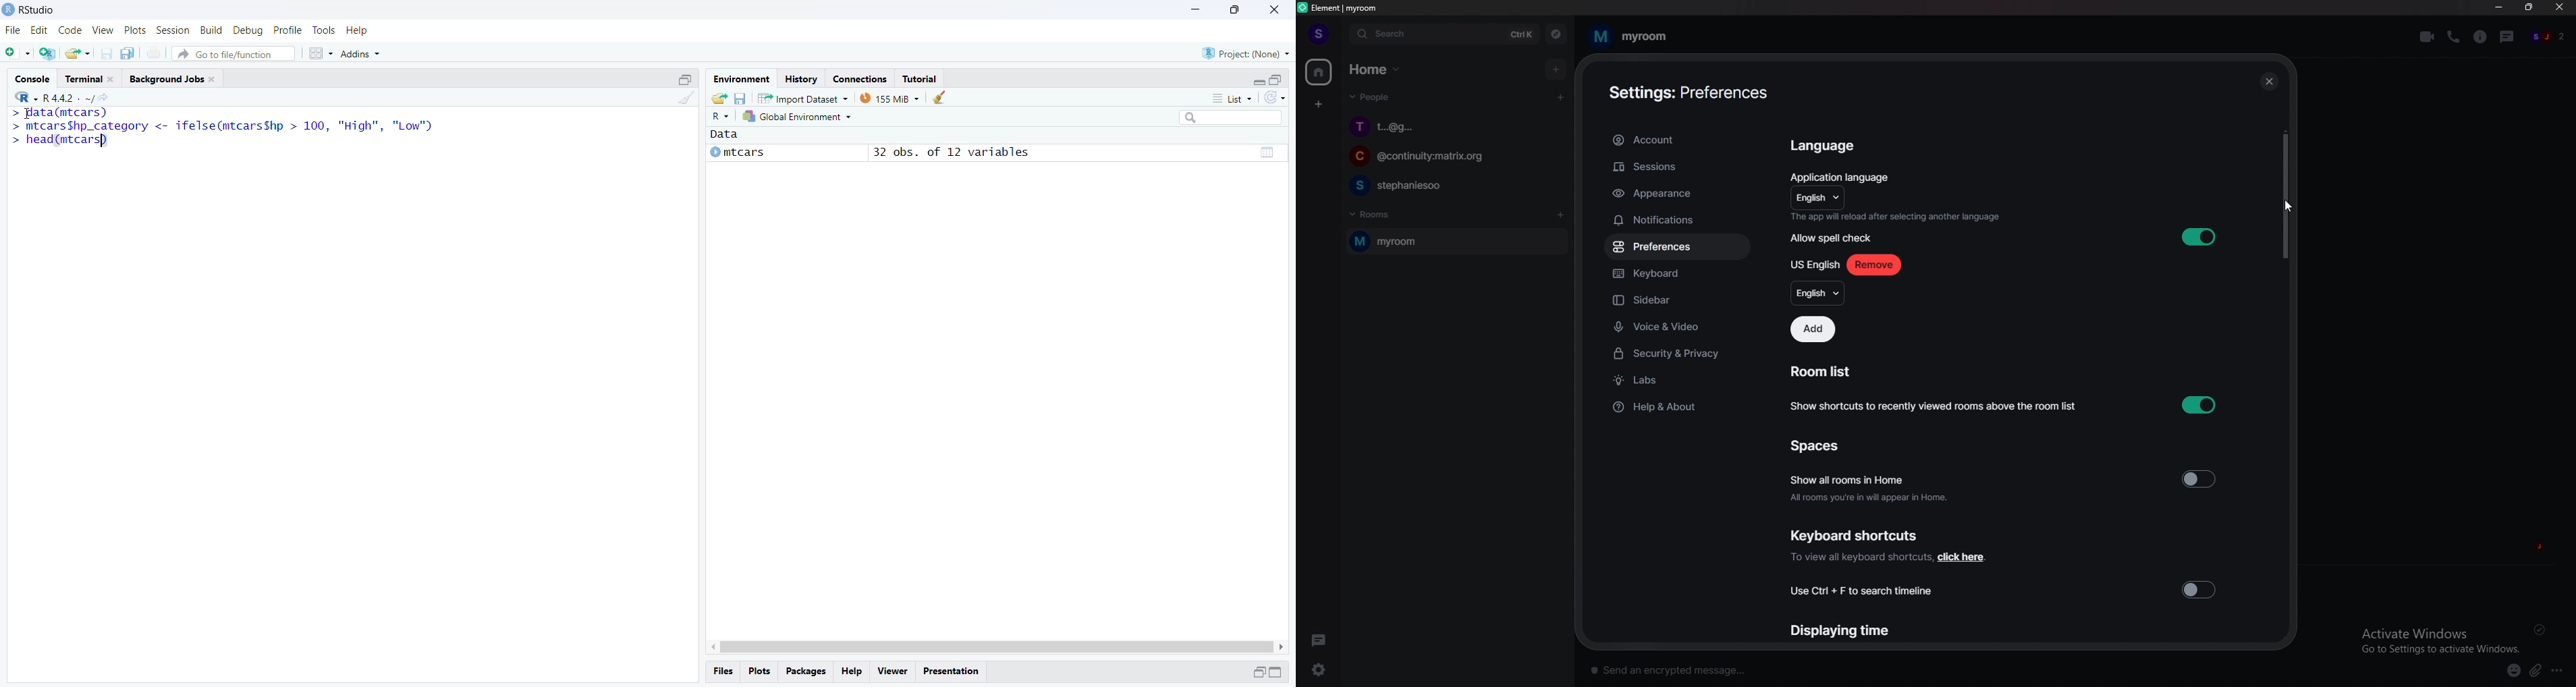 The width and height of the screenshot is (2576, 700). Describe the element at coordinates (800, 118) in the screenshot. I see `Global Environment` at that location.